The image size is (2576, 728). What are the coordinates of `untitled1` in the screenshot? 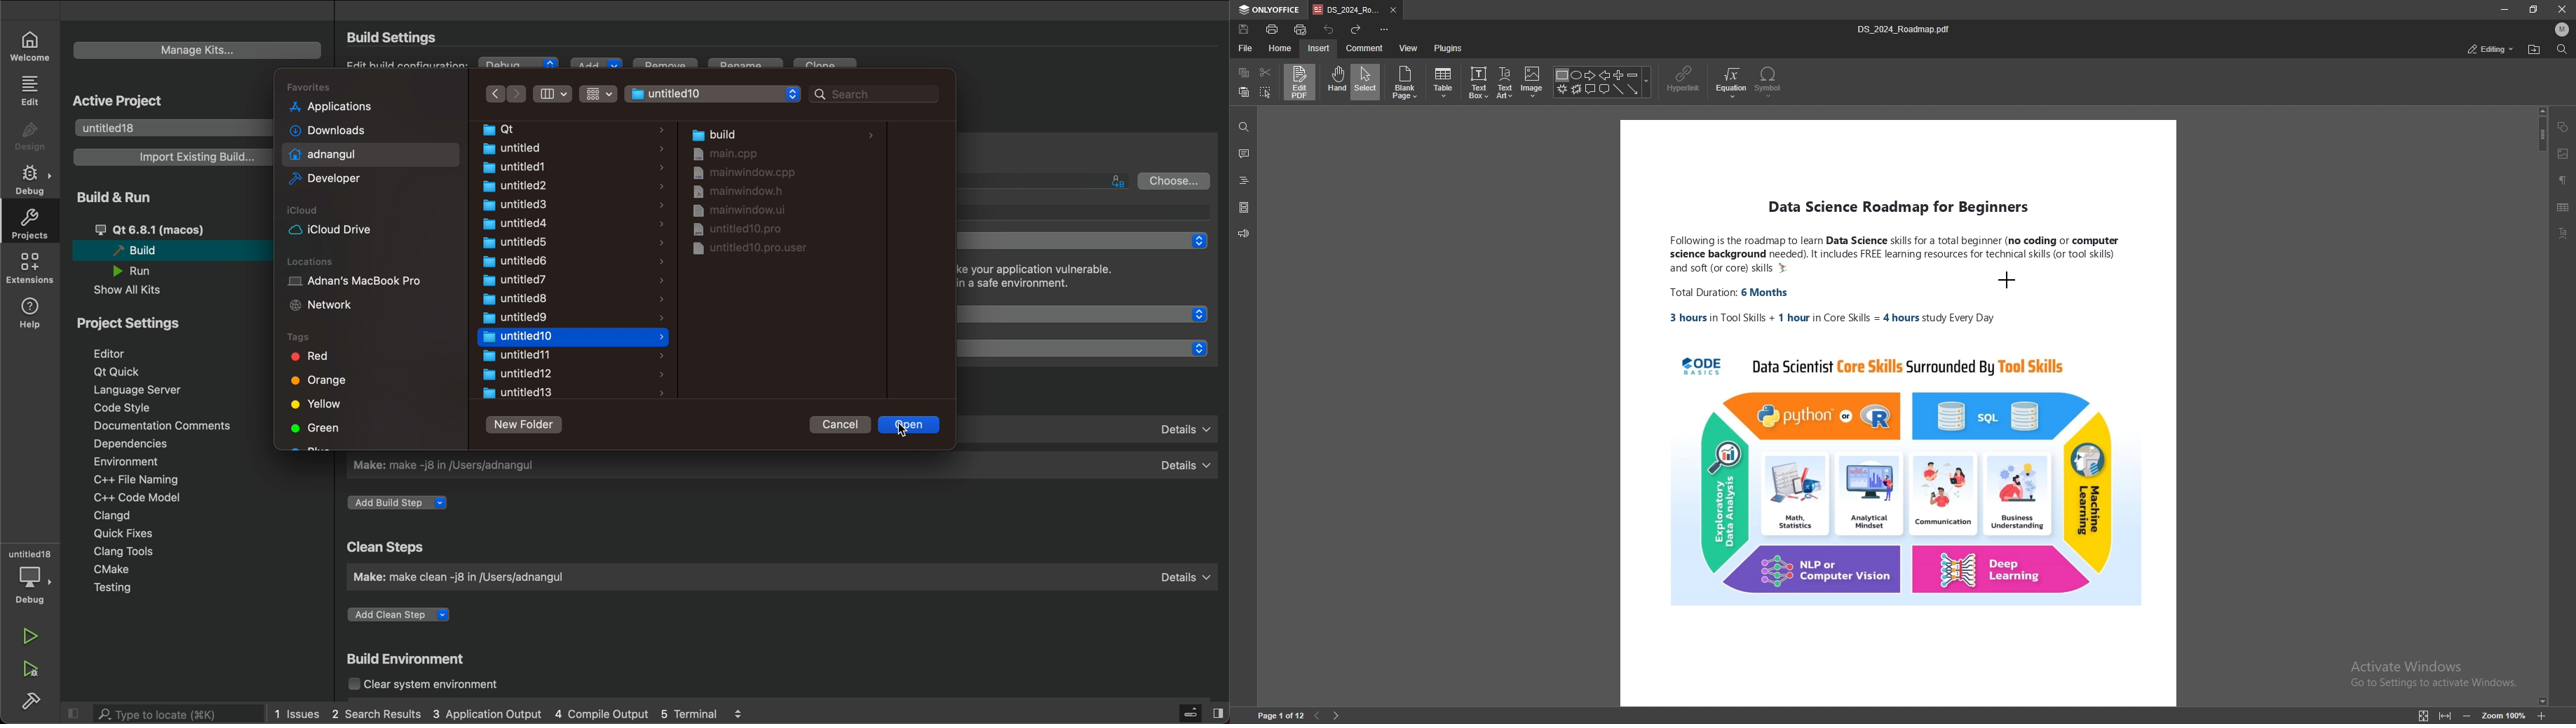 It's located at (560, 167).